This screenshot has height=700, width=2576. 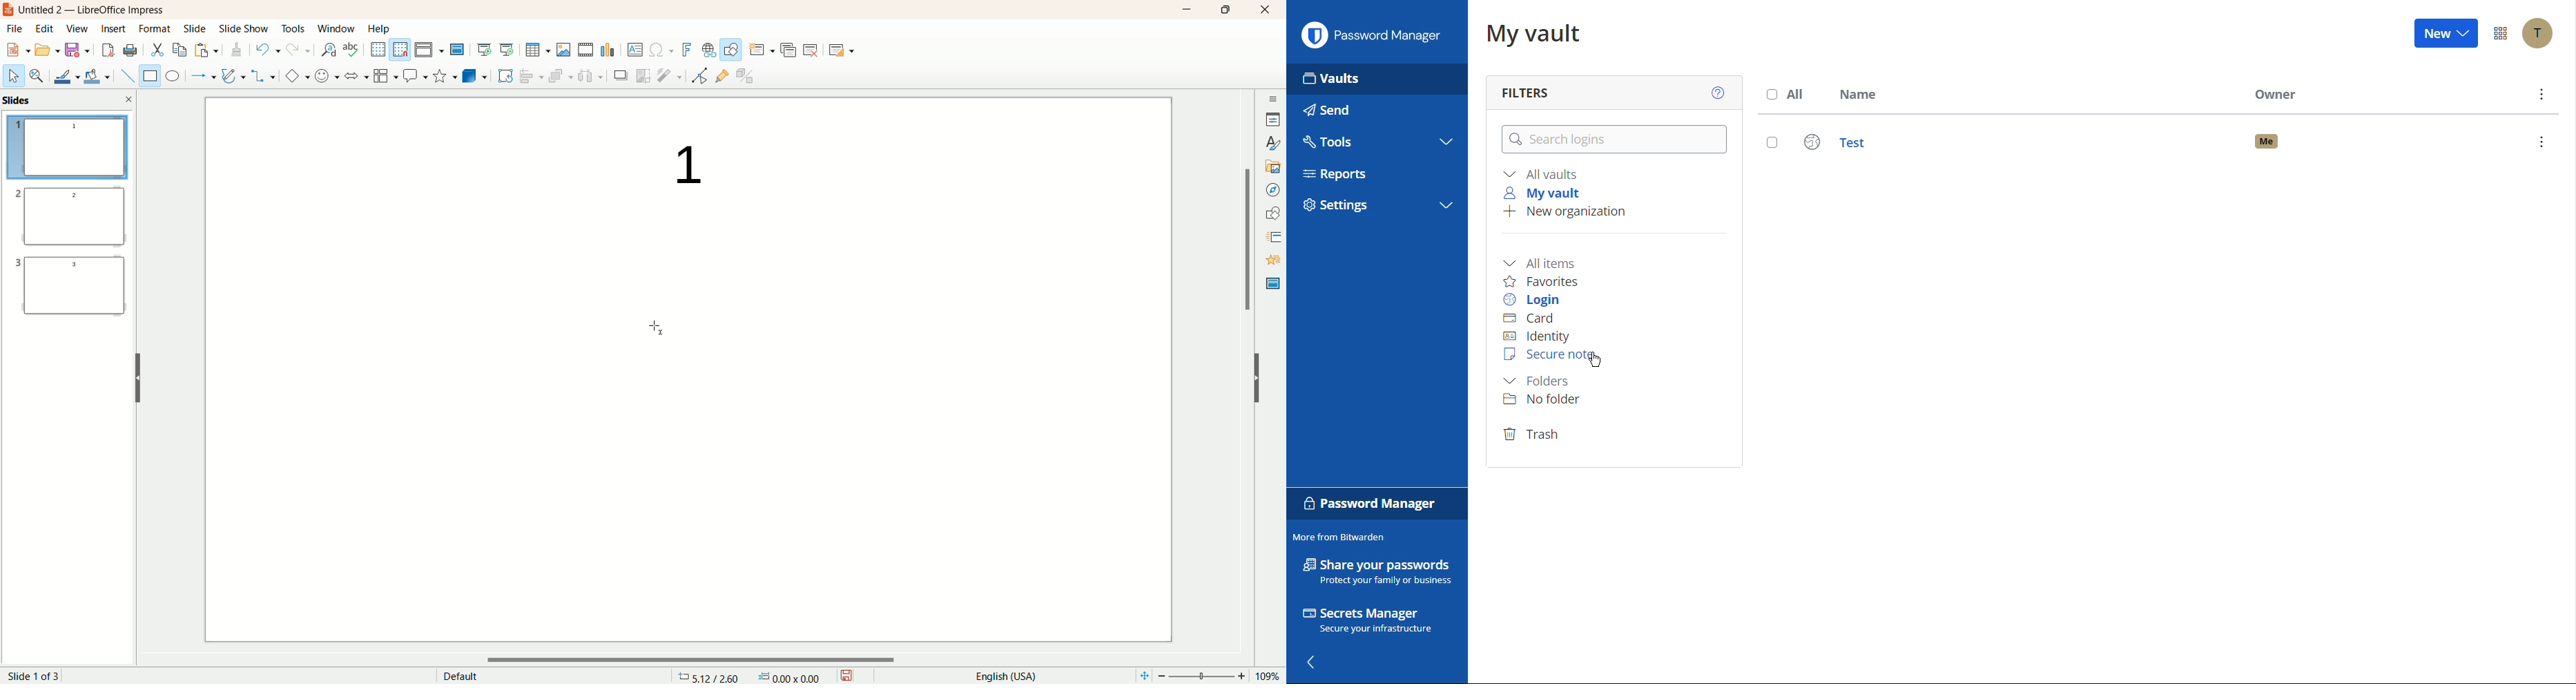 What do you see at coordinates (172, 77) in the screenshot?
I see `ellipse` at bounding box center [172, 77].